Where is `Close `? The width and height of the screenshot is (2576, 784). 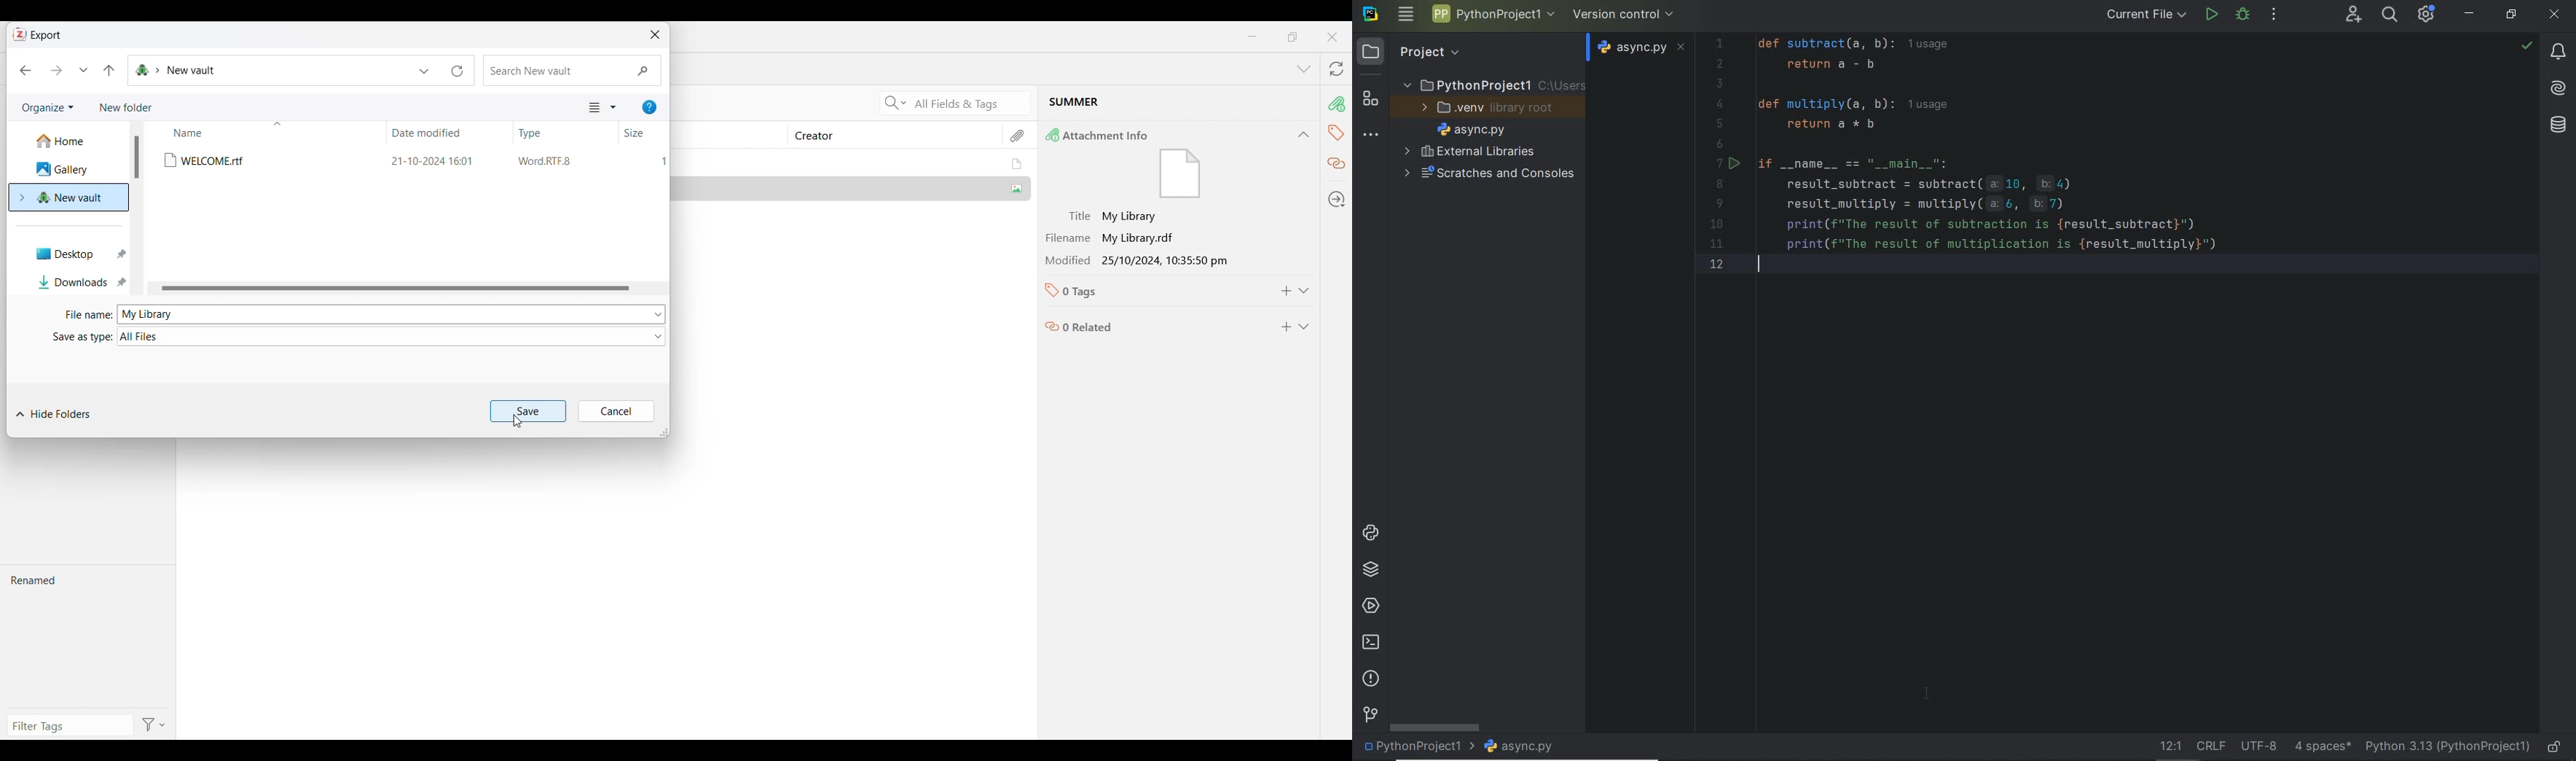
Close  is located at coordinates (655, 35).